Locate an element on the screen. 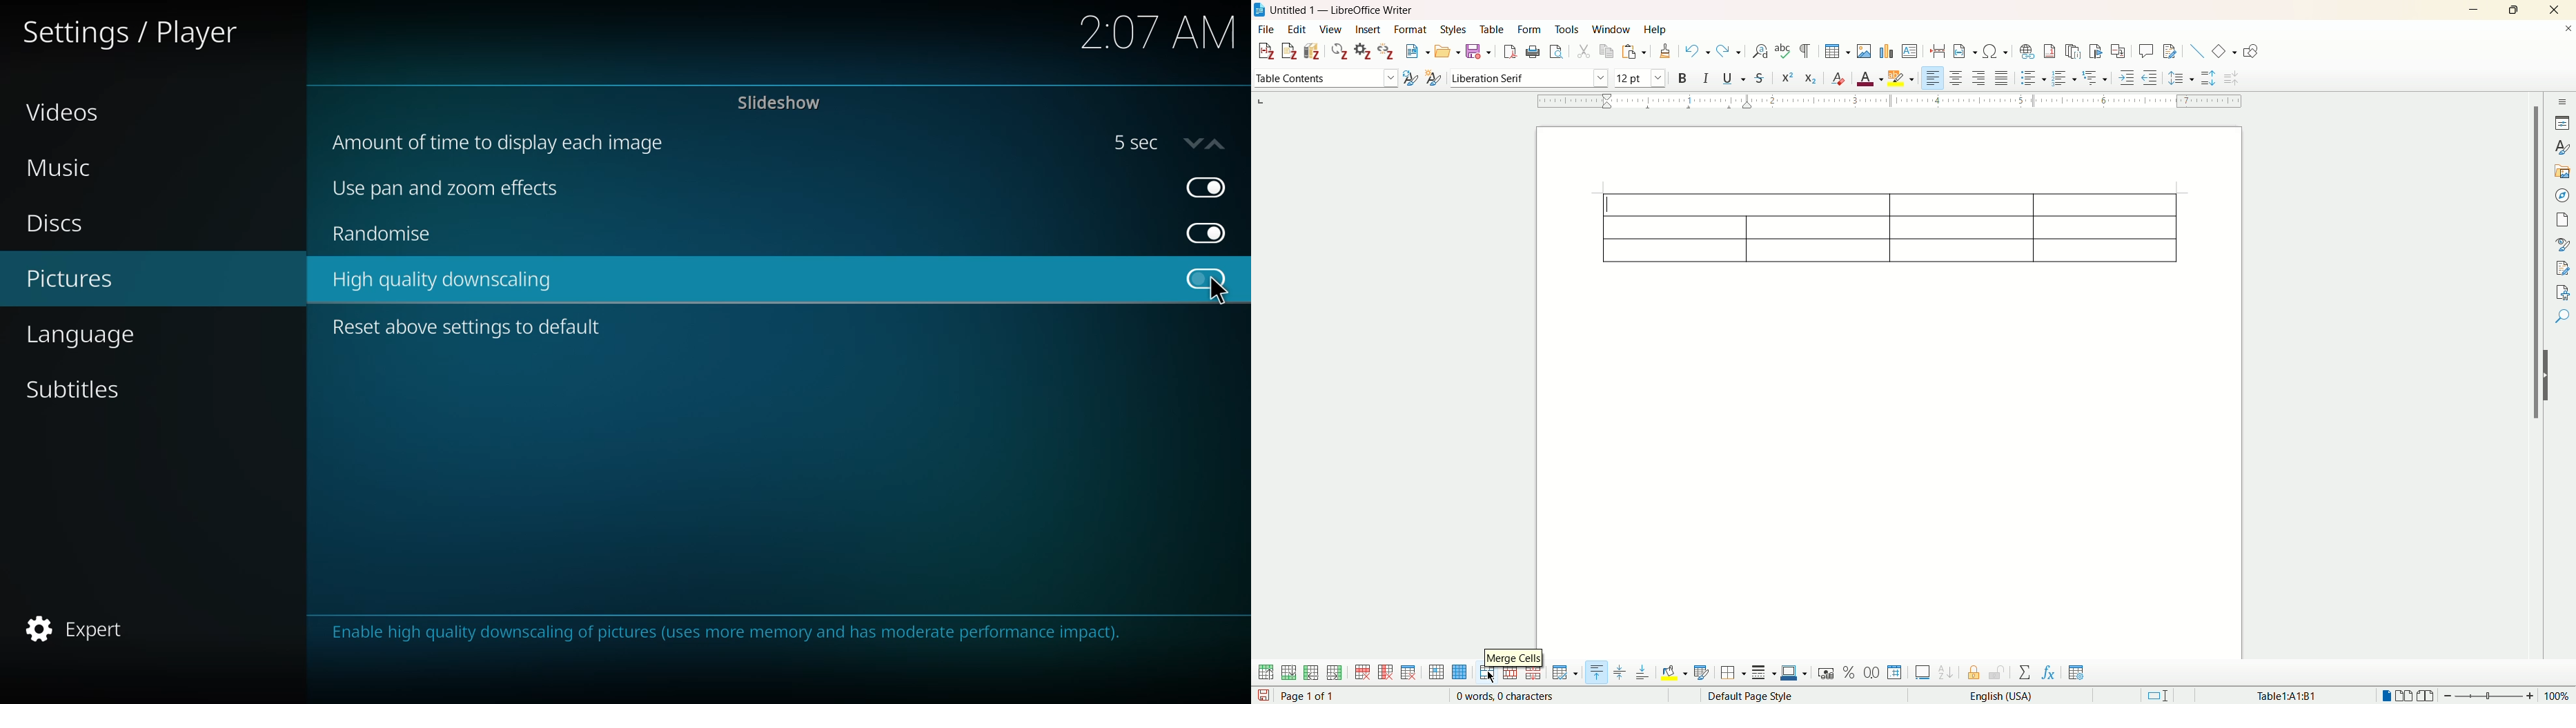 The height and width of the screenshot is (728, 2576). insert cross-reference is located at coordinates (2121, 50).